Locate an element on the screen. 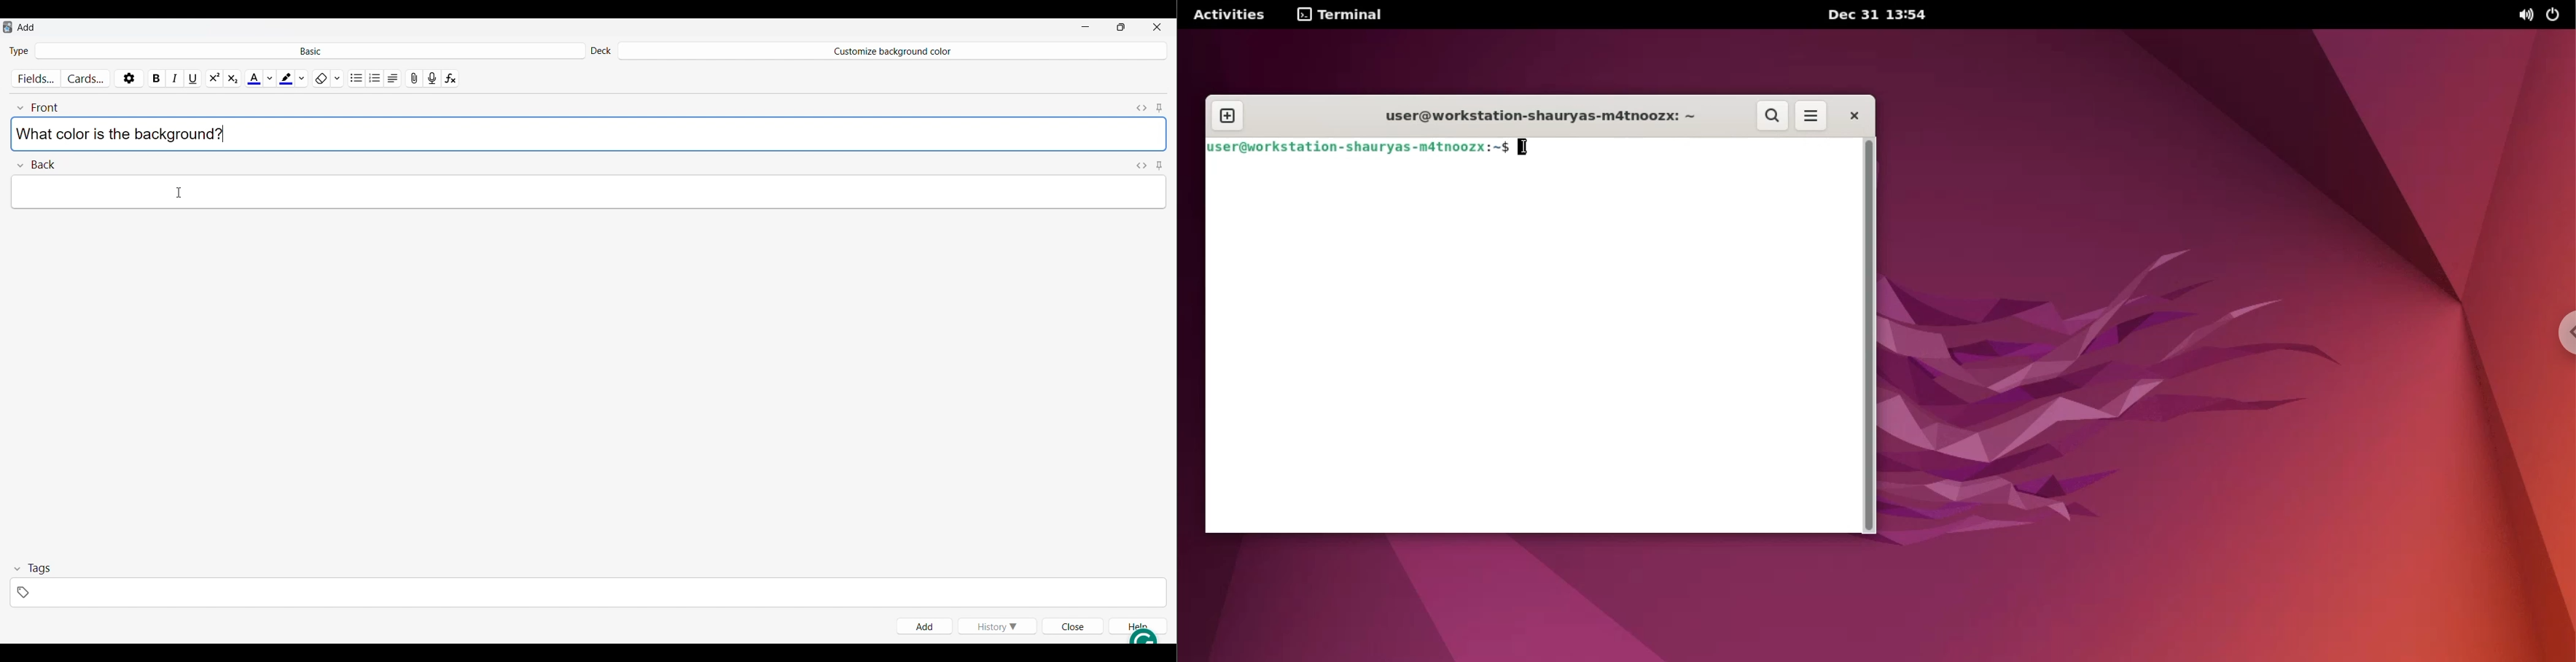 The height and width of the screenshot is (672, 2576). Click to select card type in deck is located at coordinates (310, 50).